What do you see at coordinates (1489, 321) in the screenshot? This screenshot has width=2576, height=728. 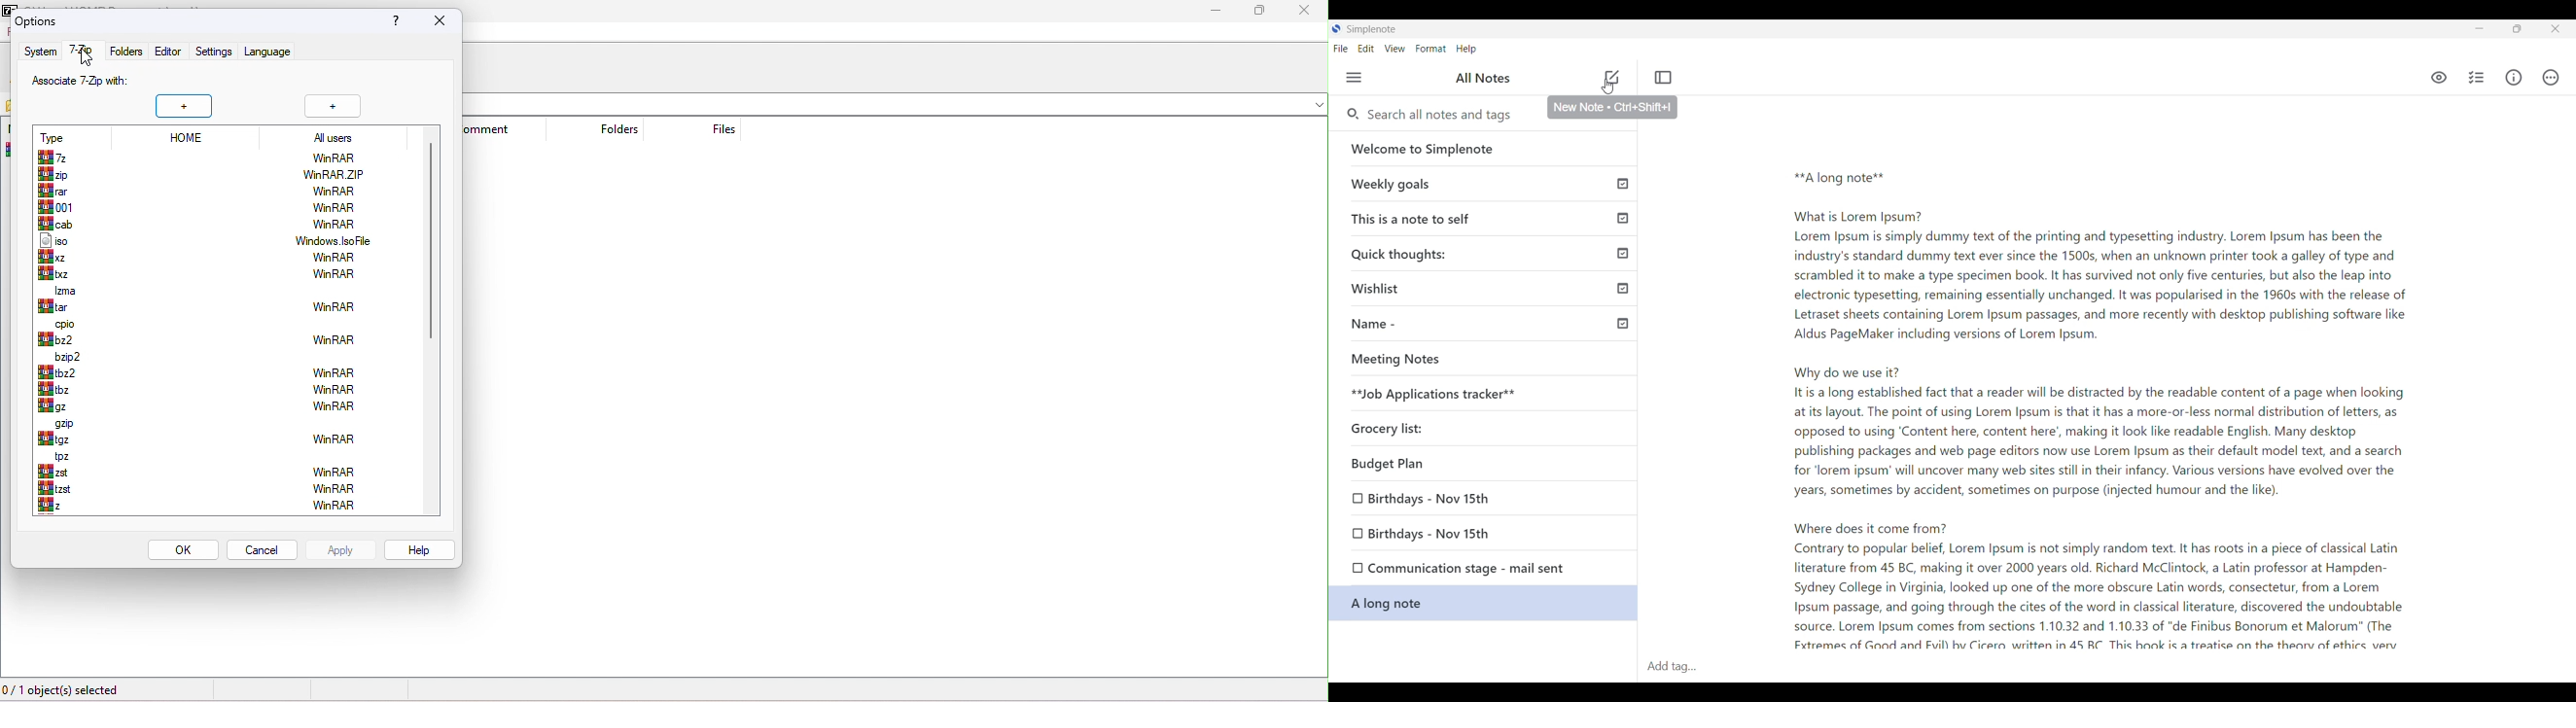 I see `Name` at bounding box center [1489, 321].